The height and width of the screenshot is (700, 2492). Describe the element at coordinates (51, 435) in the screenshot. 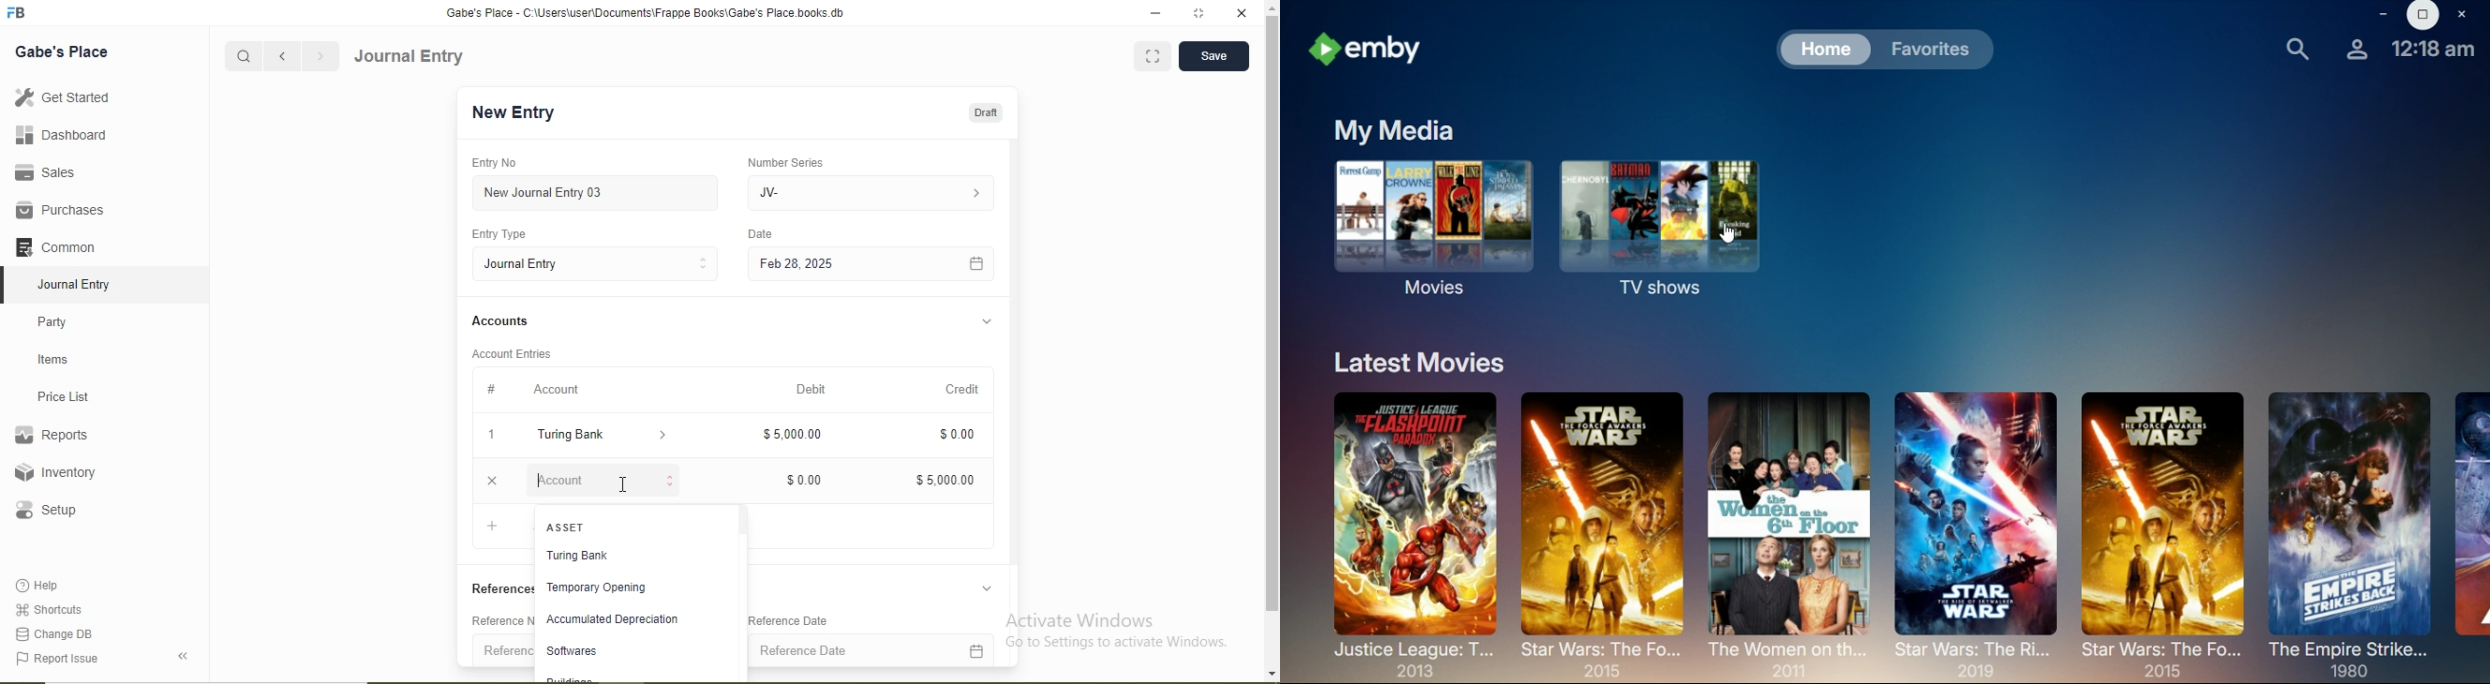

I see `Reports` at that location.